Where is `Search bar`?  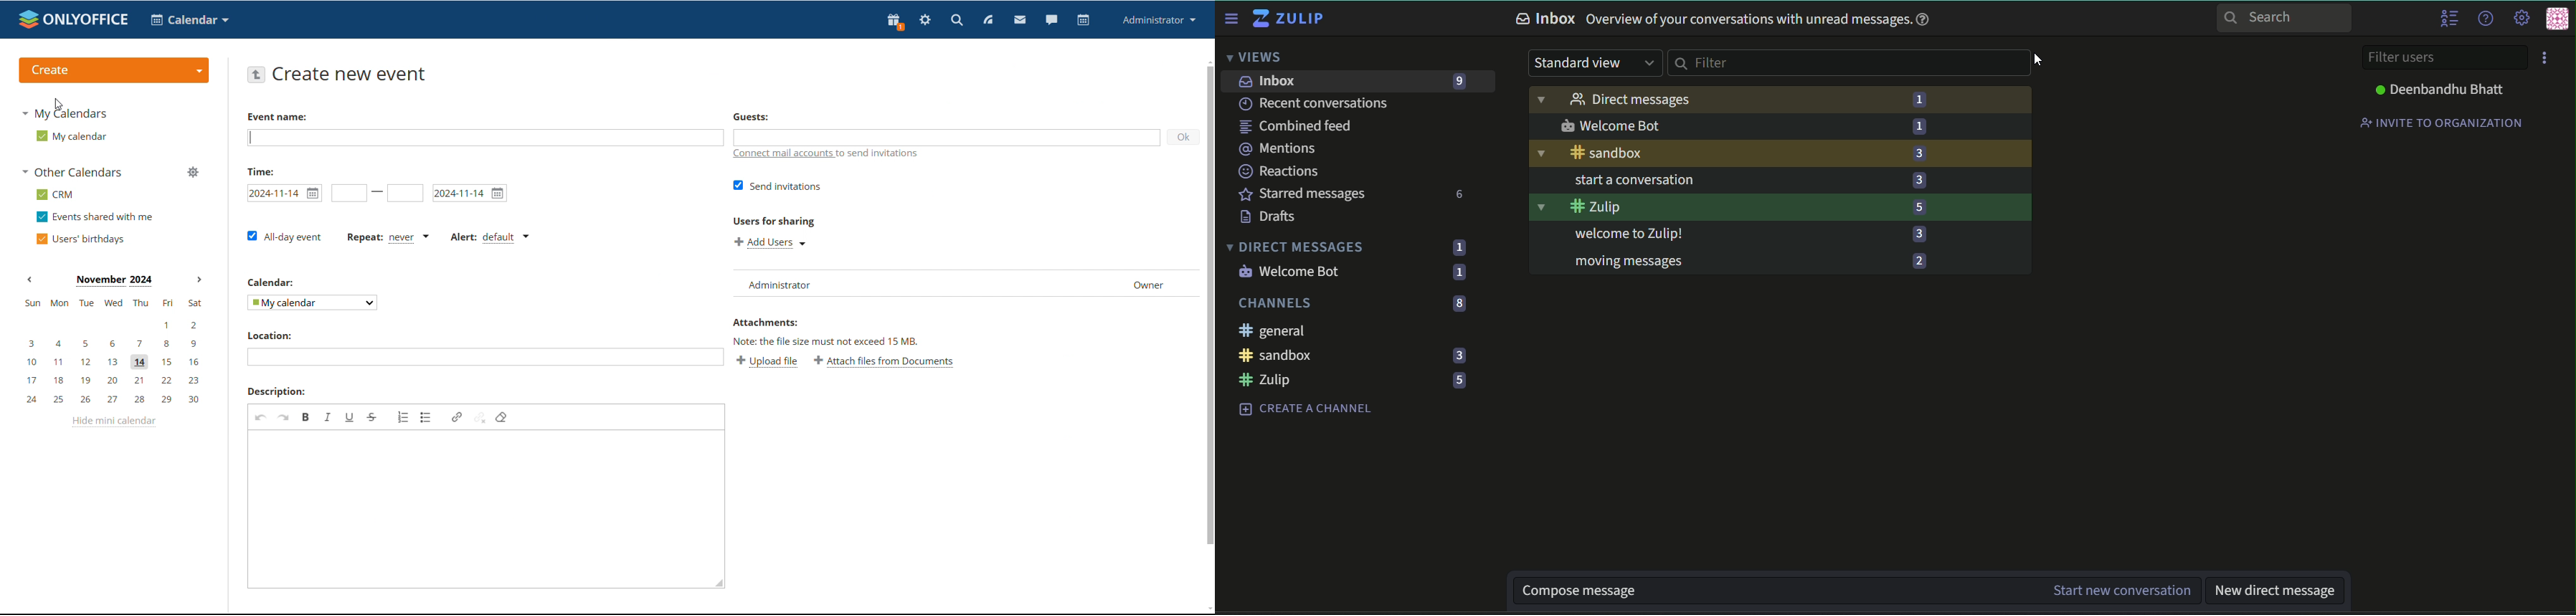 Search bar is located at coordinates (2284, 19).